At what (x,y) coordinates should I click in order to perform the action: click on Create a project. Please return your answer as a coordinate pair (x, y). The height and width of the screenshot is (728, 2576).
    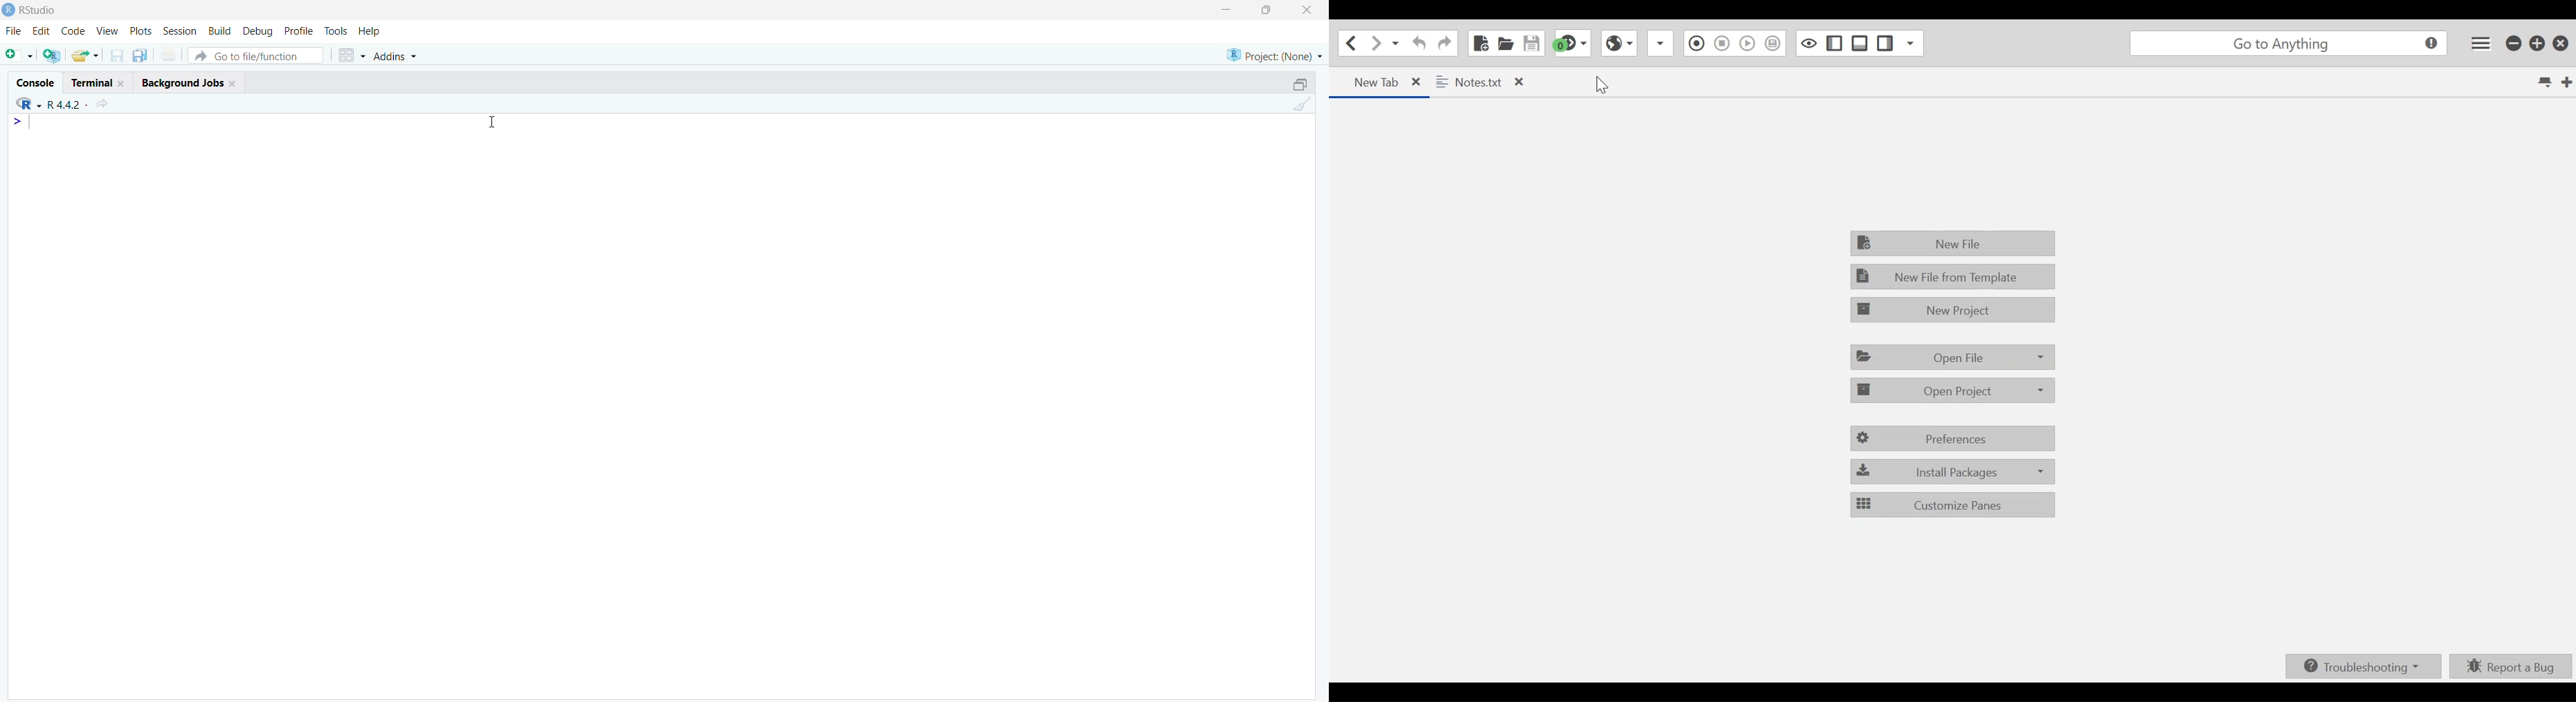
    Looking at the image, I should click on (55, 54).